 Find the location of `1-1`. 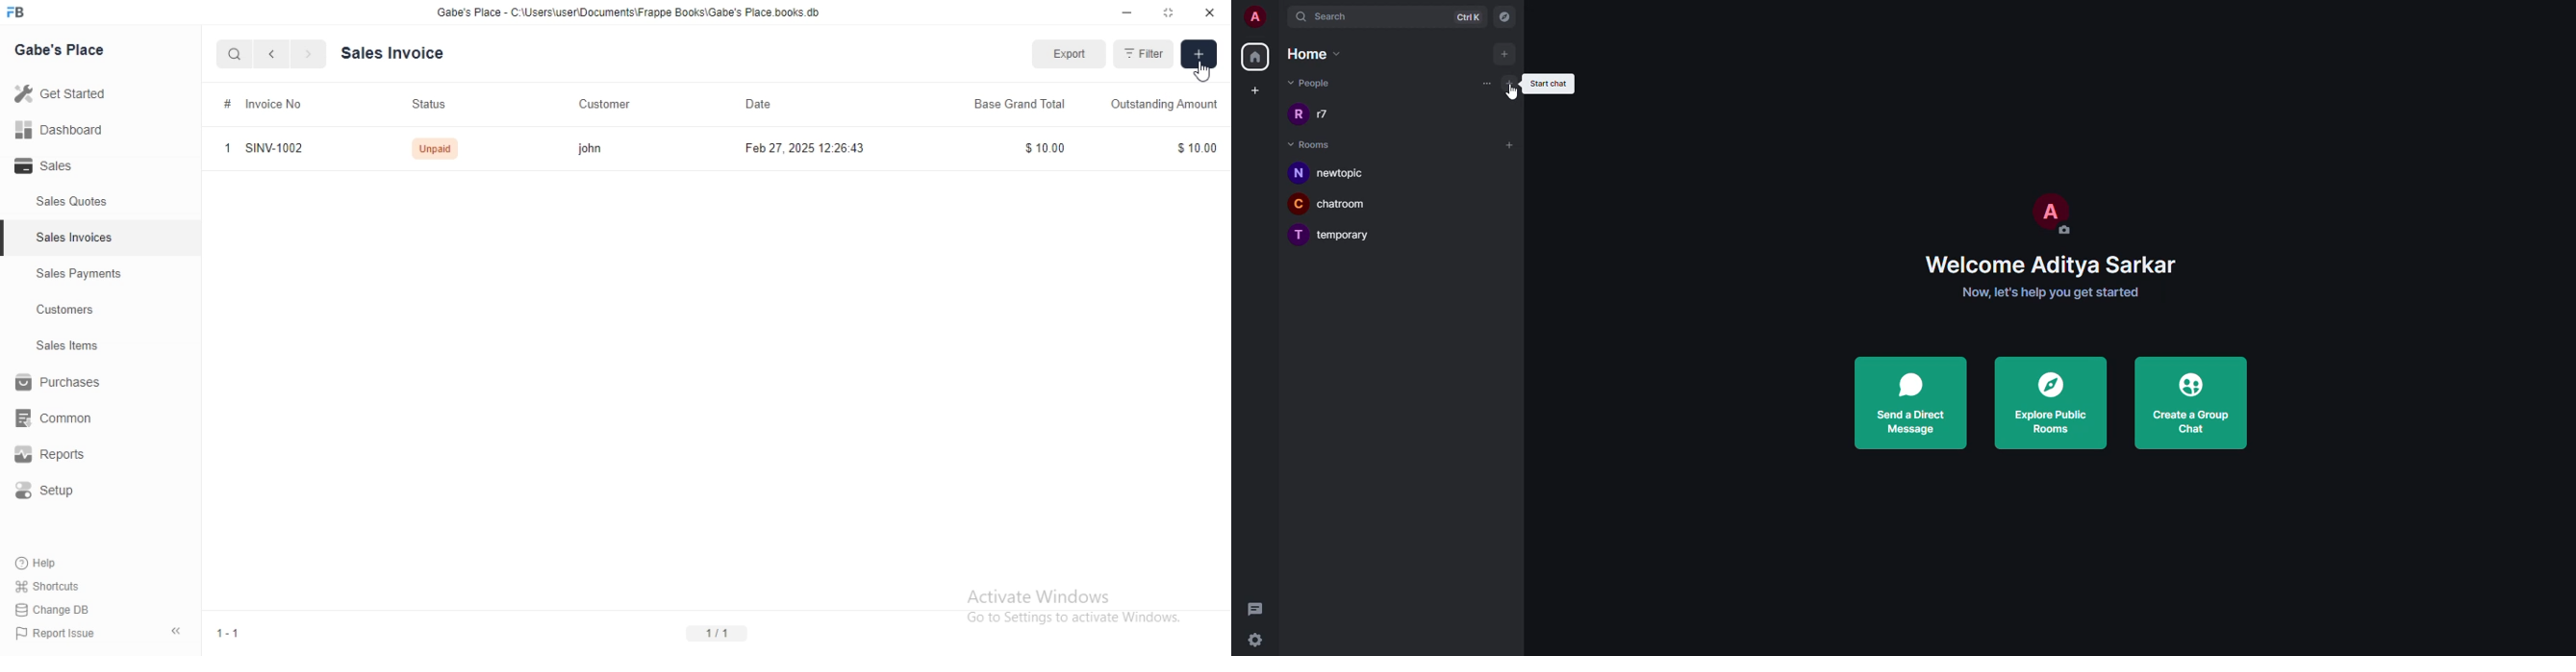

1-1 is located at coordinates (236, 631).